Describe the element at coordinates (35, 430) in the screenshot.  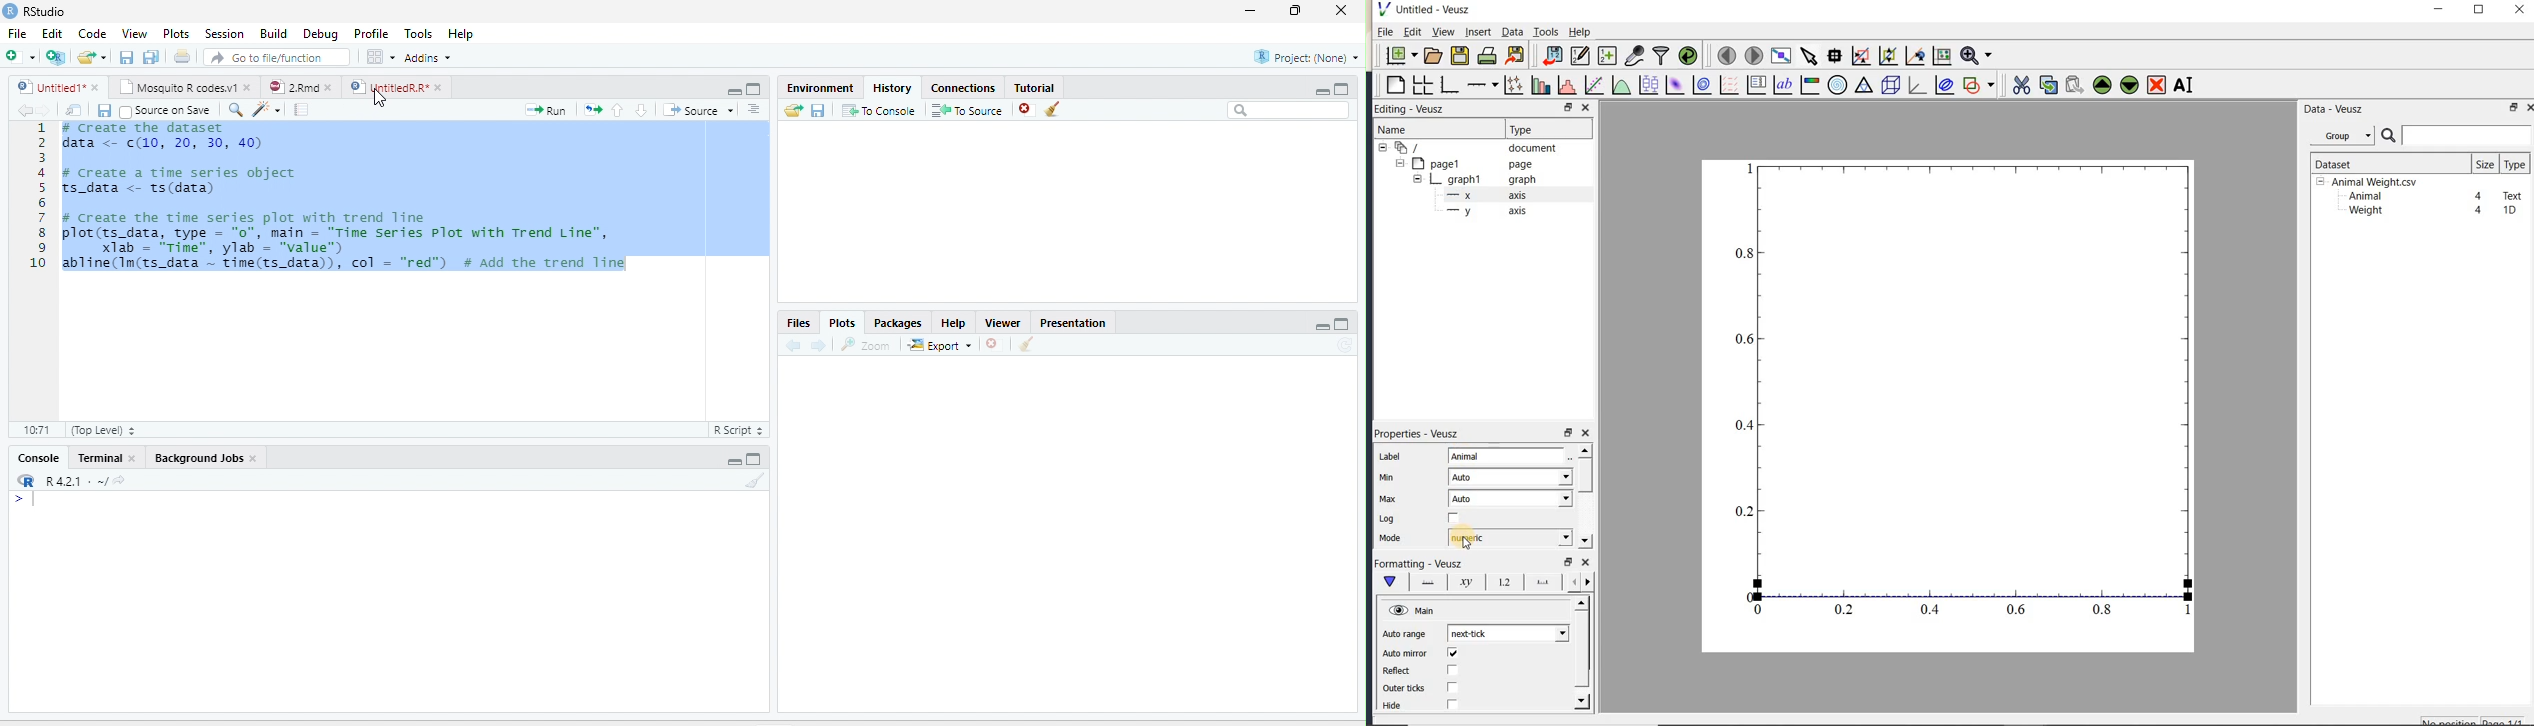
I see `1:1` at that location.